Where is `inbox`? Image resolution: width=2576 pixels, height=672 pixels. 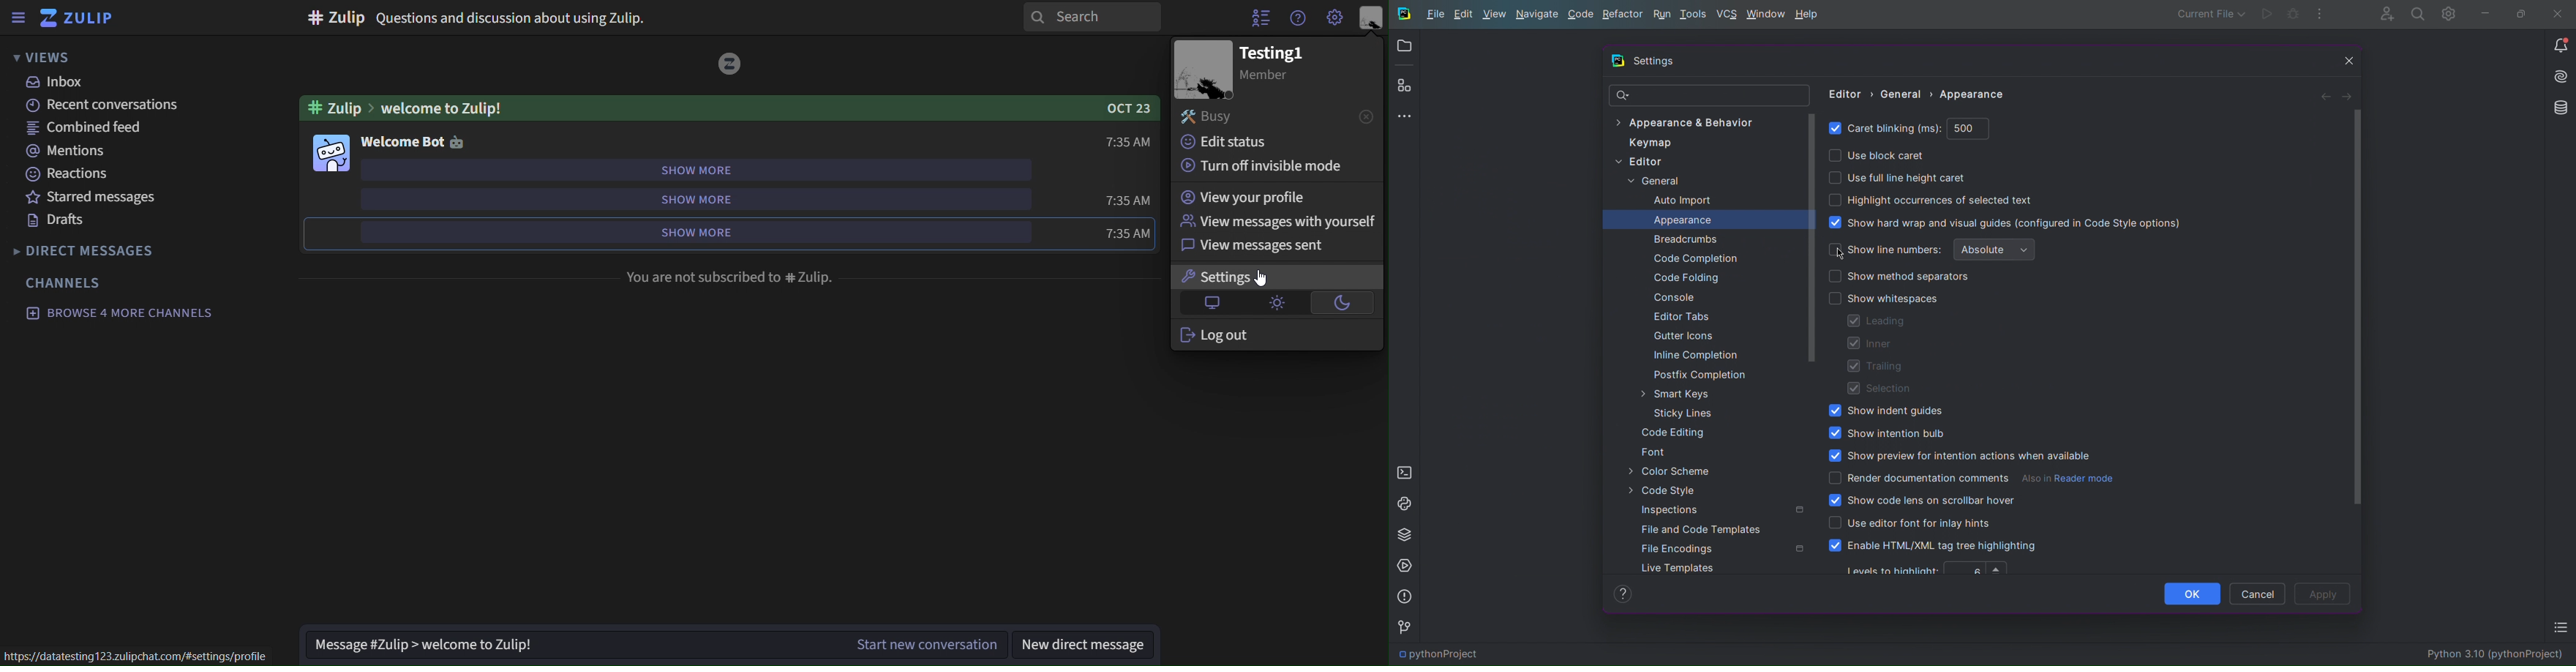
inbox is located at coordinates (55, 82).